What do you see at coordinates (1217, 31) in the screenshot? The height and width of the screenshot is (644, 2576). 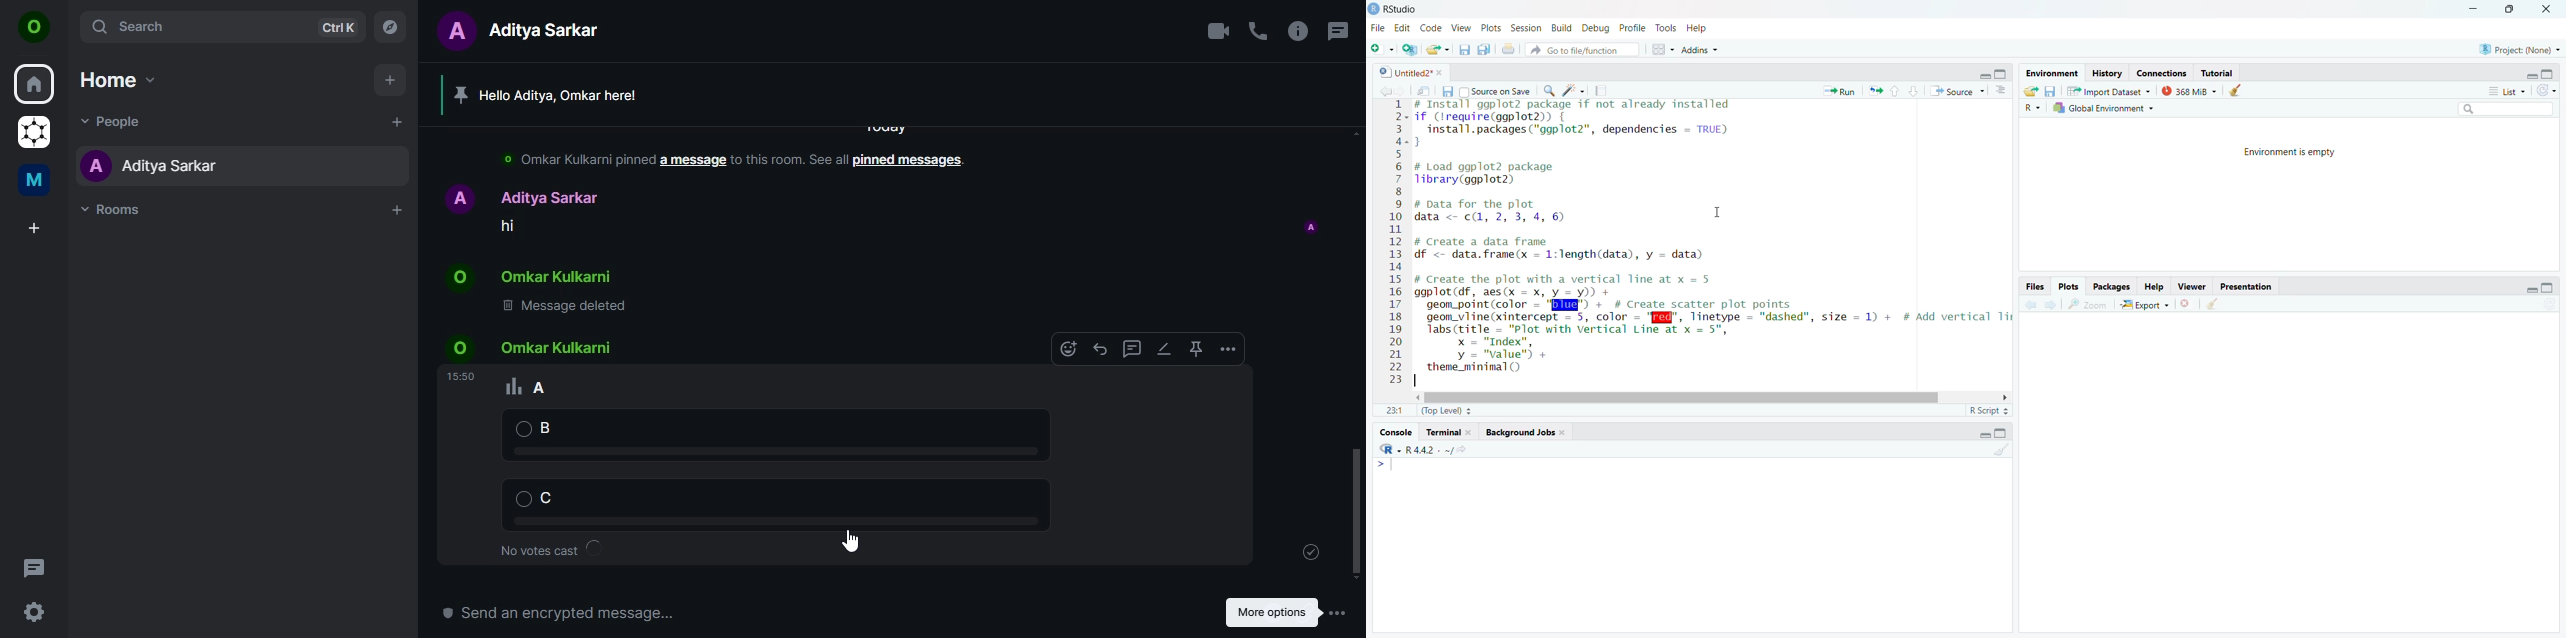 I see `video call` at bounding box center [1217, 31].